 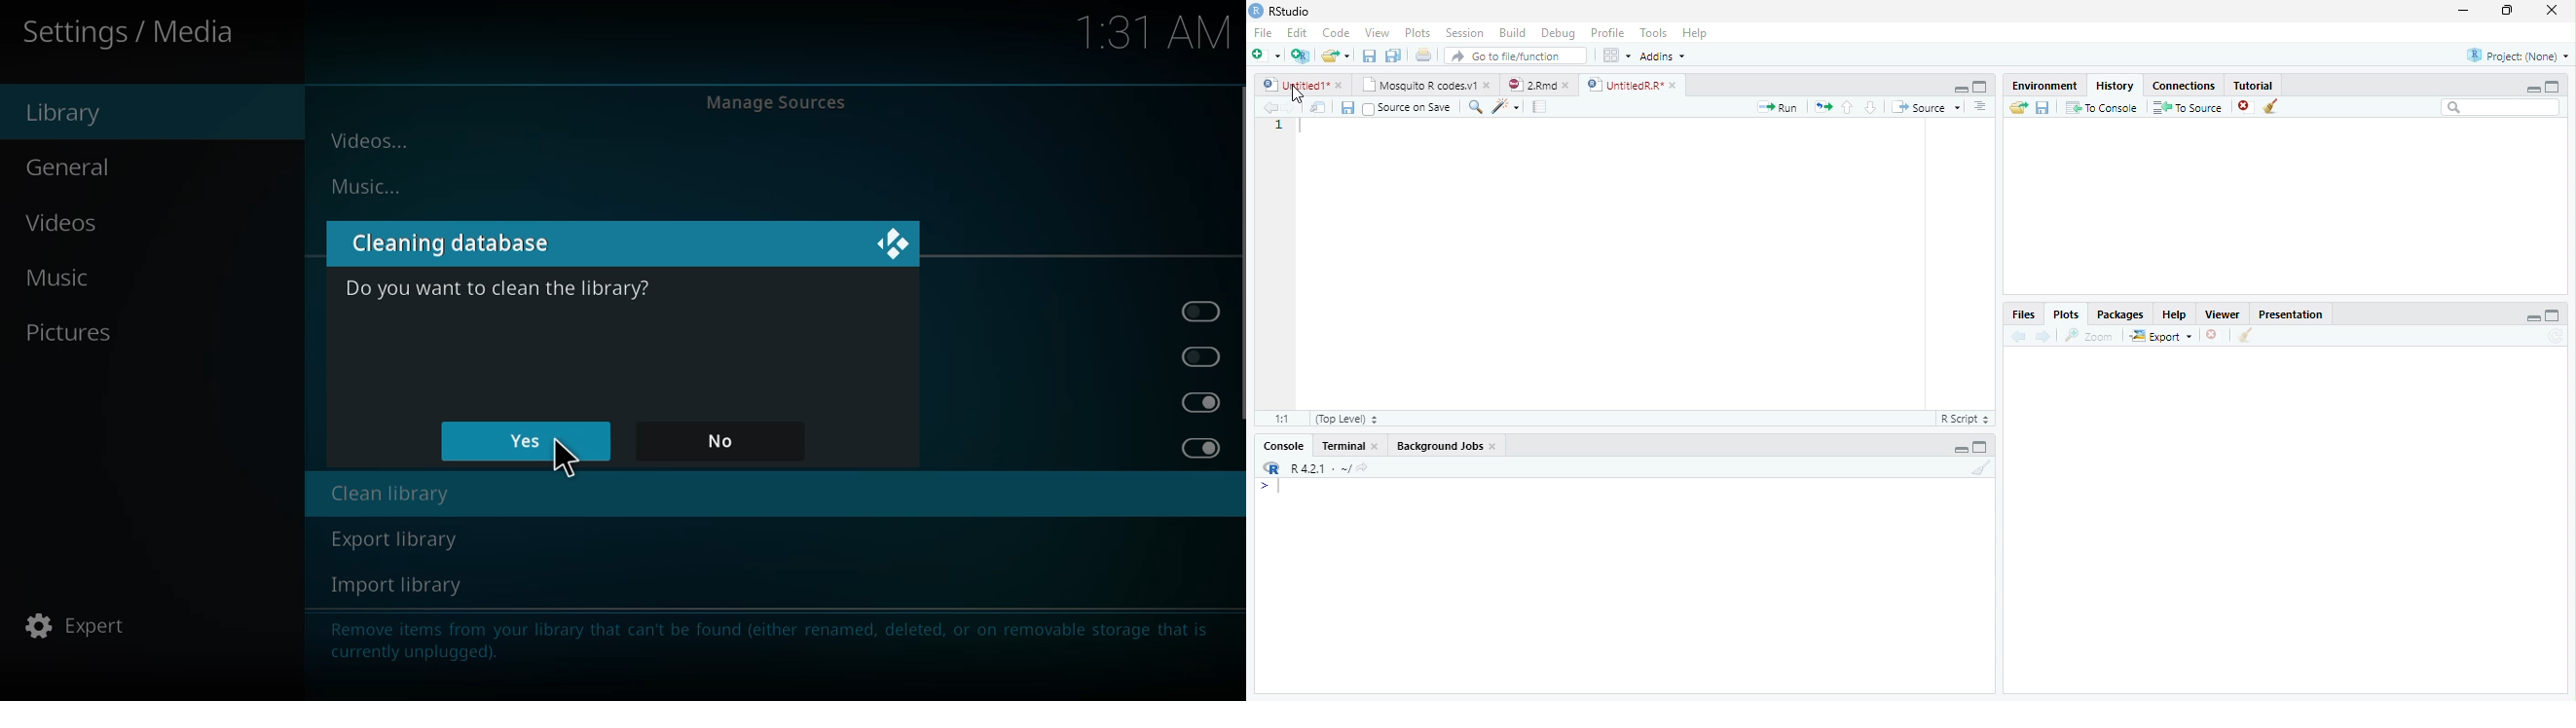 What do you see at coordinates (891, 246) in the screenshot?
I see `close` at bounding box center [891, 246].